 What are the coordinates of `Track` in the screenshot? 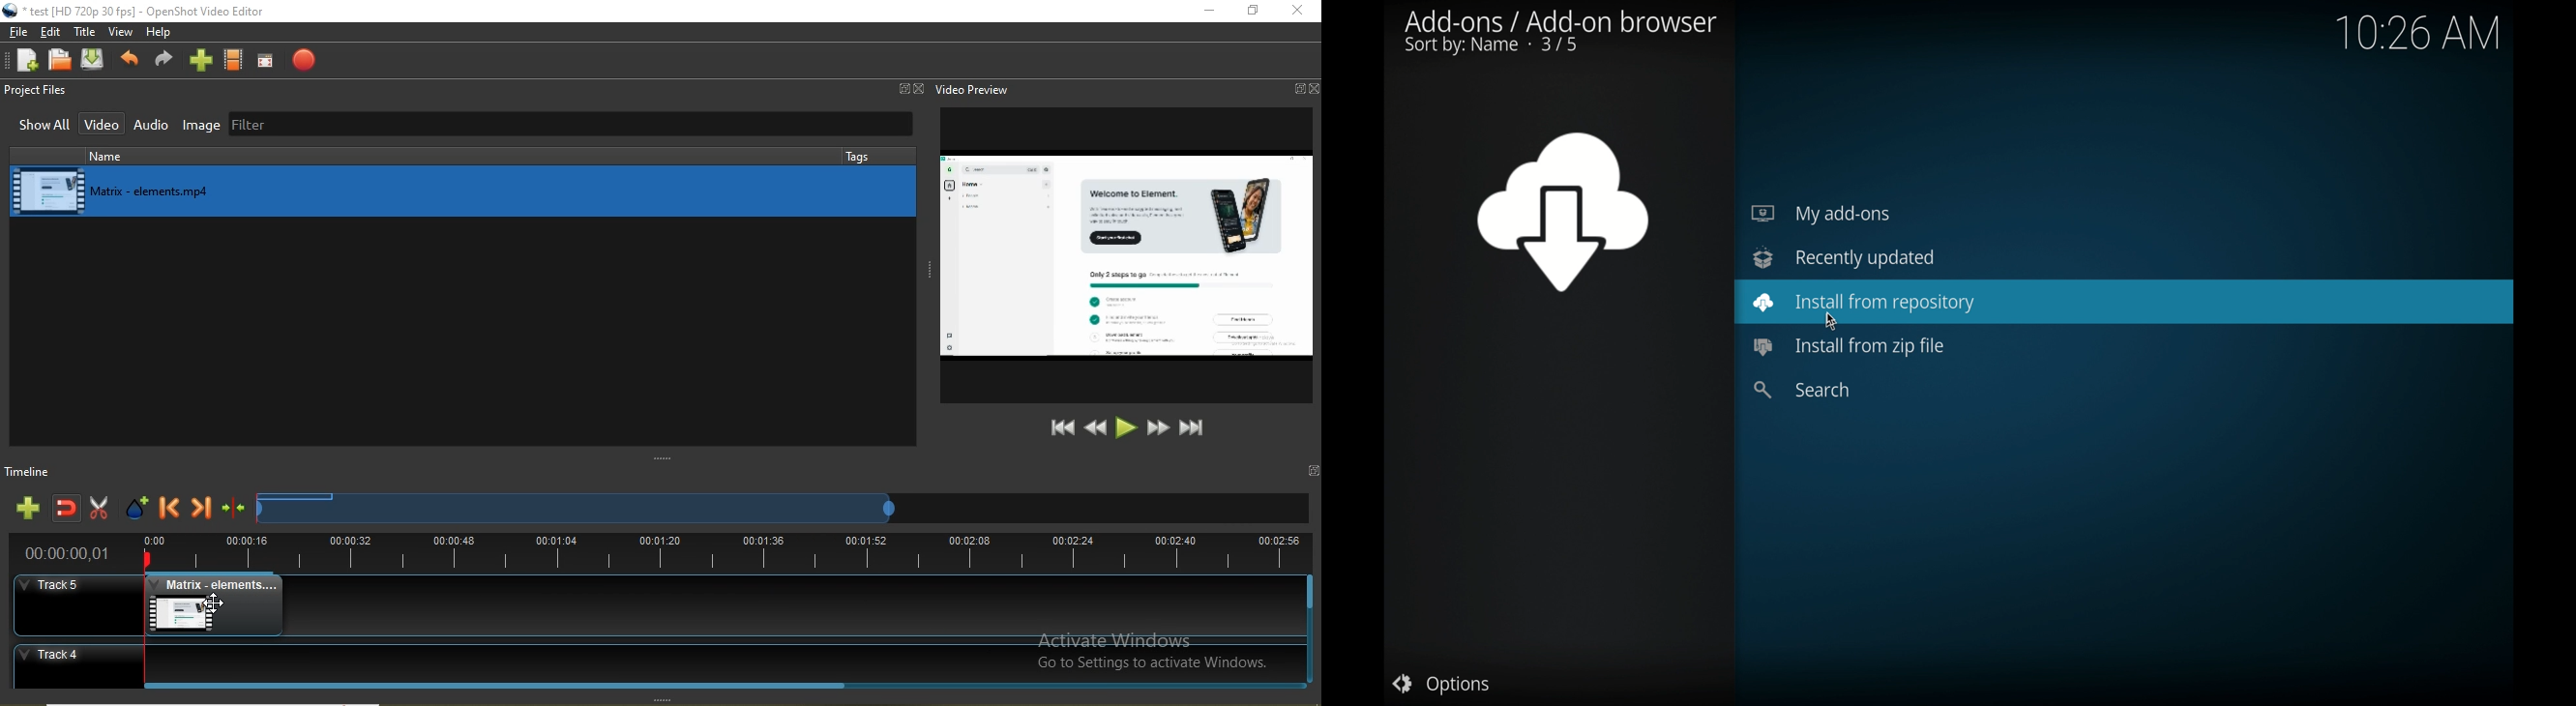 It's located at (657, 603).